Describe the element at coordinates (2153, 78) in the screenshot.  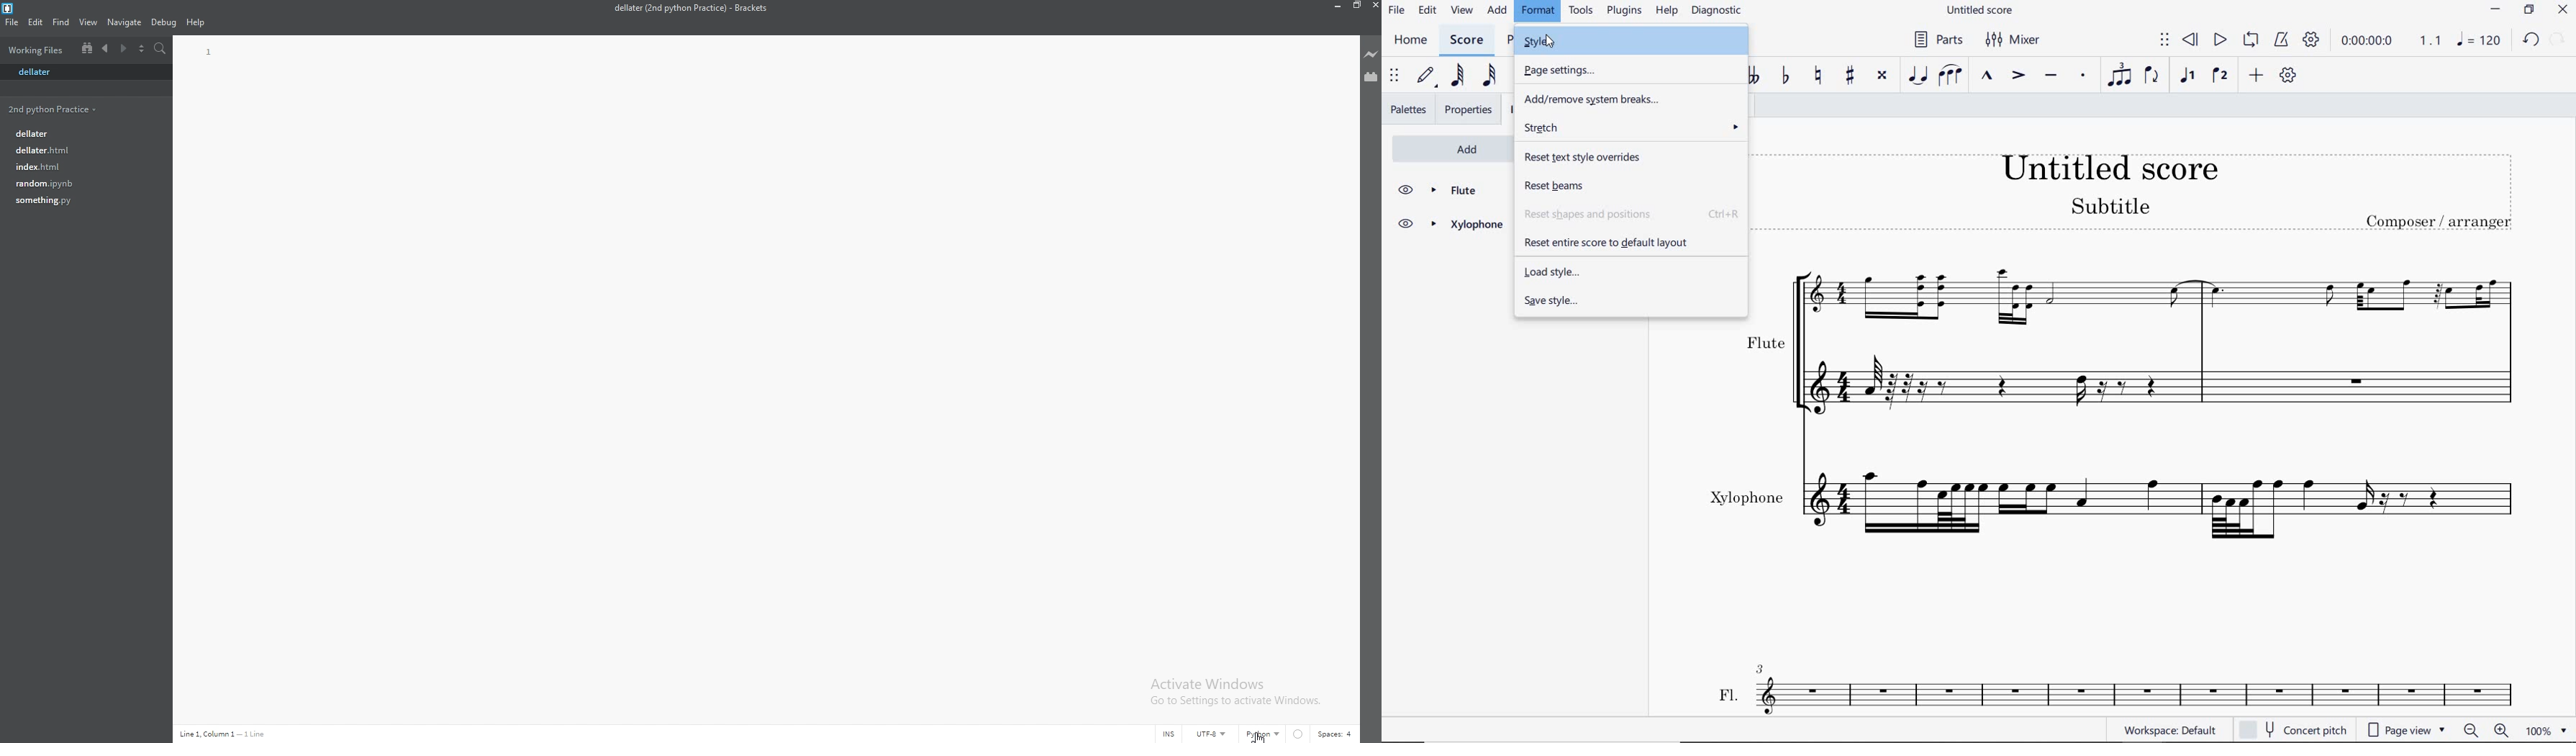
I see `FLIP DIRECTION` at that location.